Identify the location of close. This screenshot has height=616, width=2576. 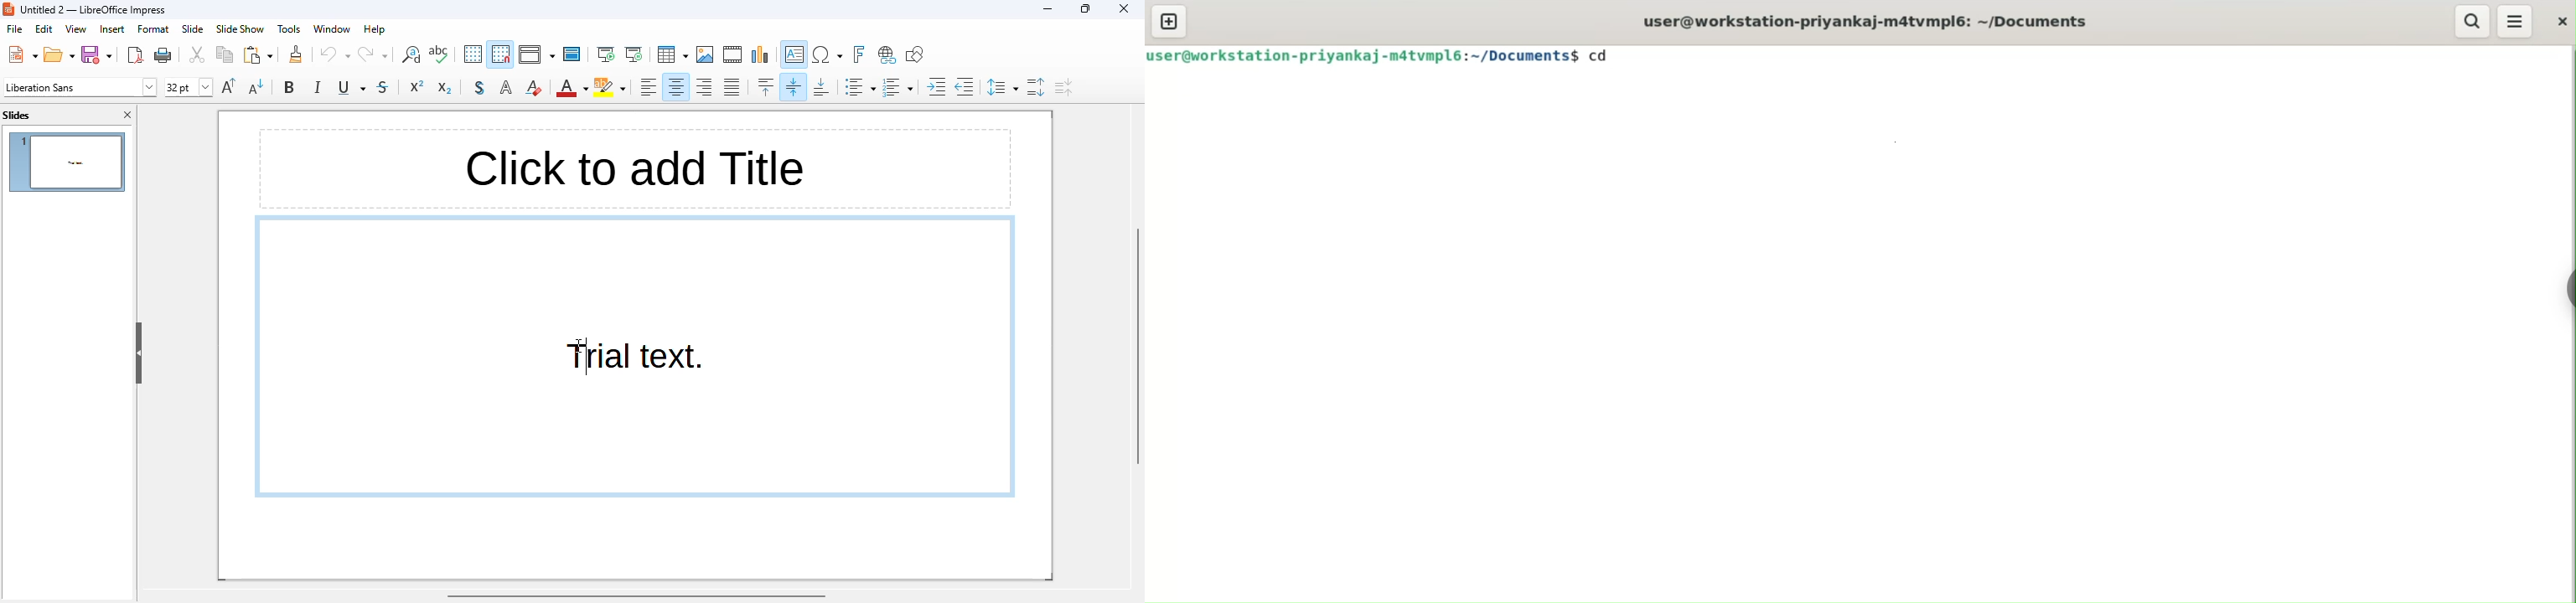
(1123, 8).